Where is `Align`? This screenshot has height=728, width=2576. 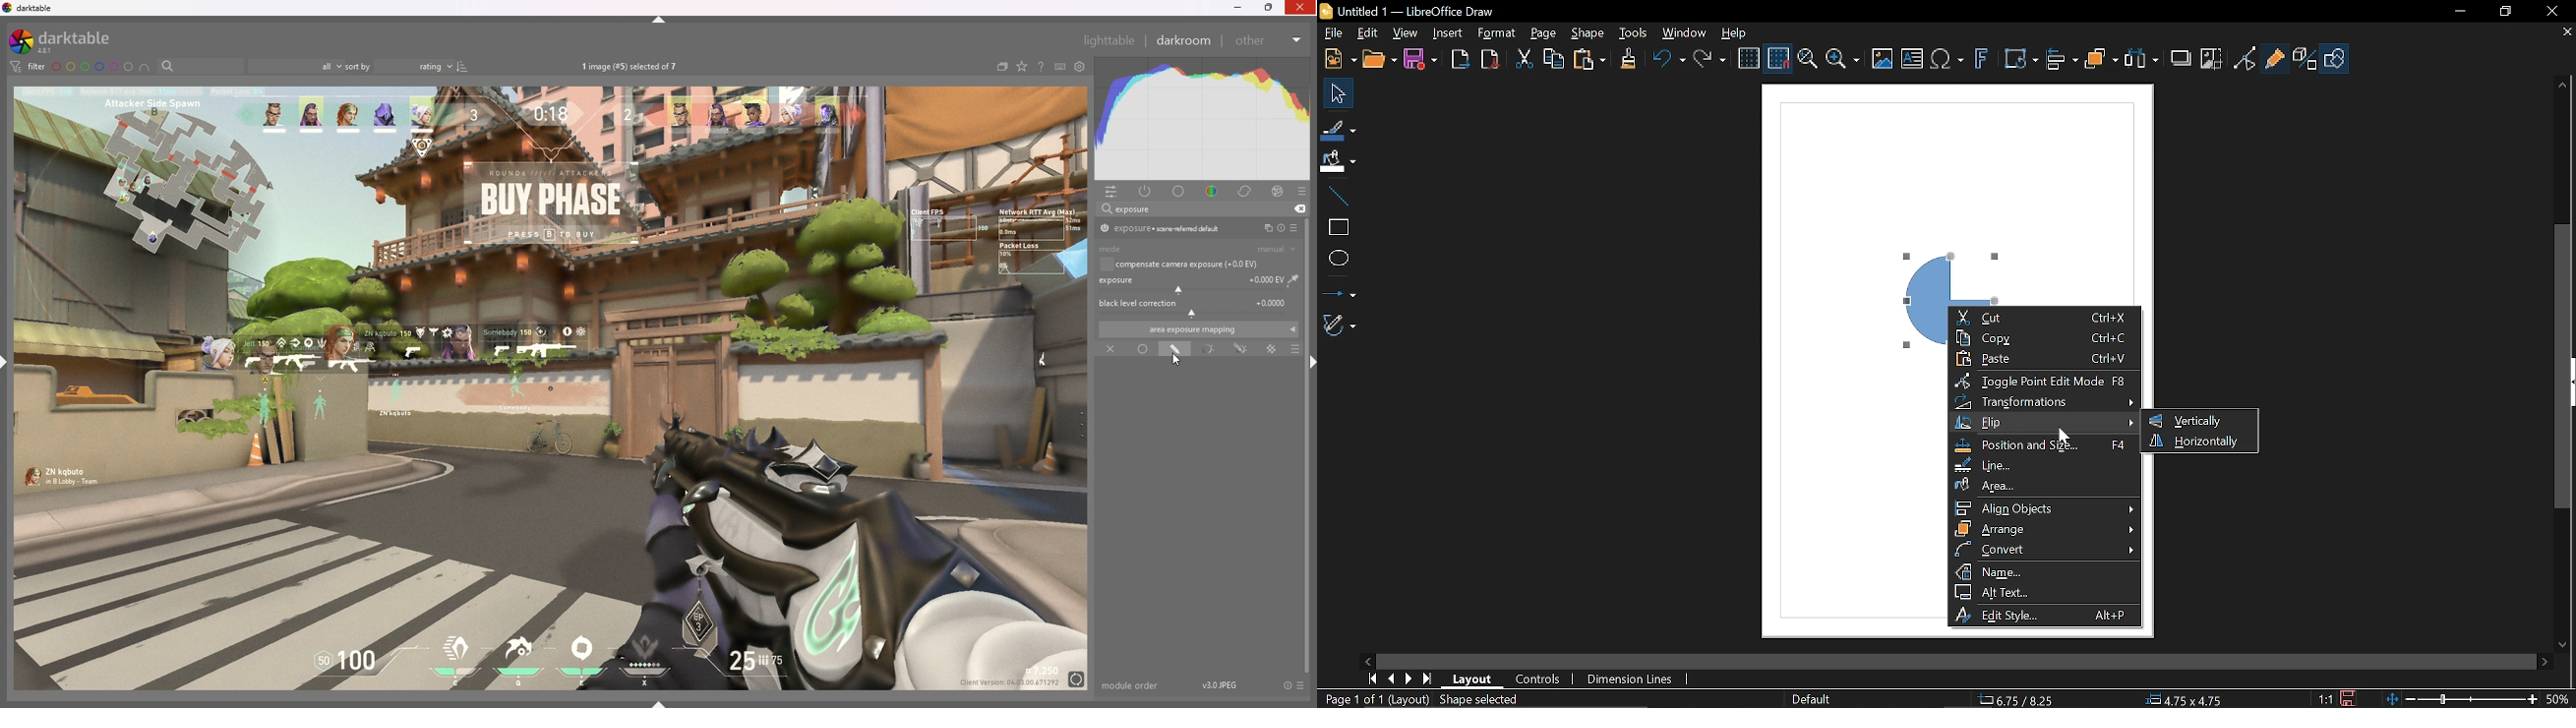 Align is located at coordinates (2062, 60).